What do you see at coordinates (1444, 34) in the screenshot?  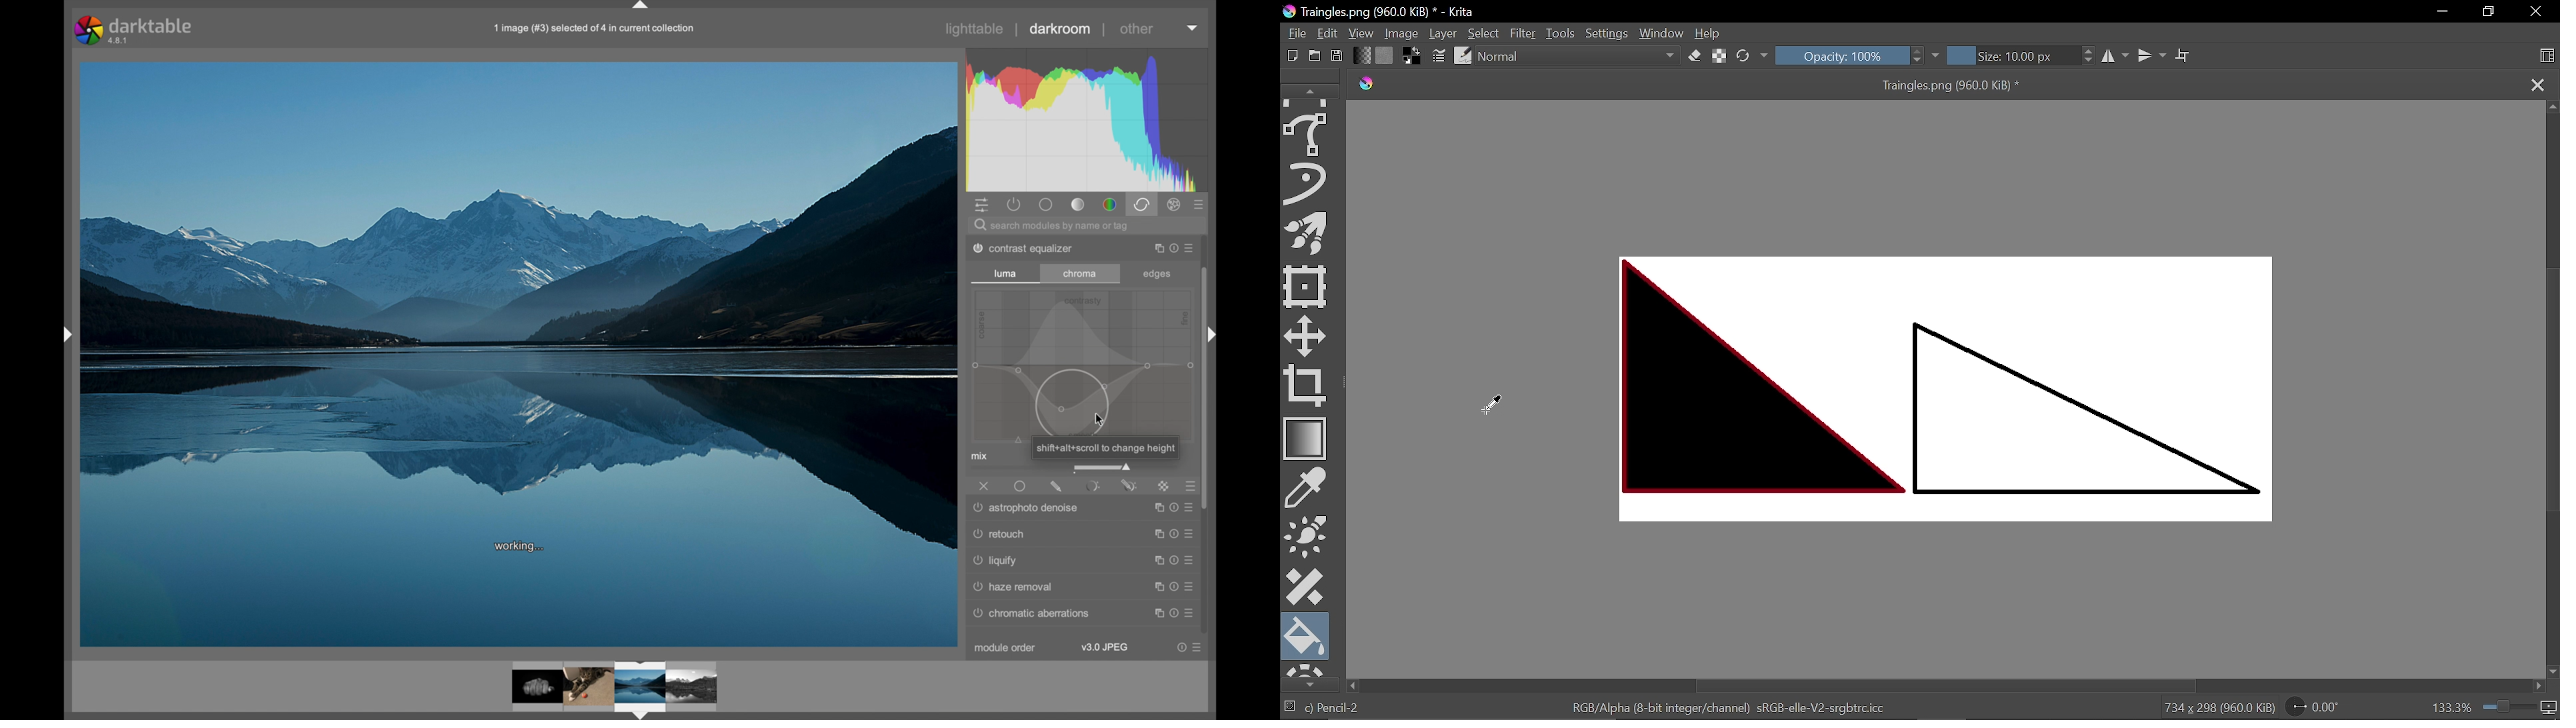 I see `Layer` at bounding box center [1444, 34].